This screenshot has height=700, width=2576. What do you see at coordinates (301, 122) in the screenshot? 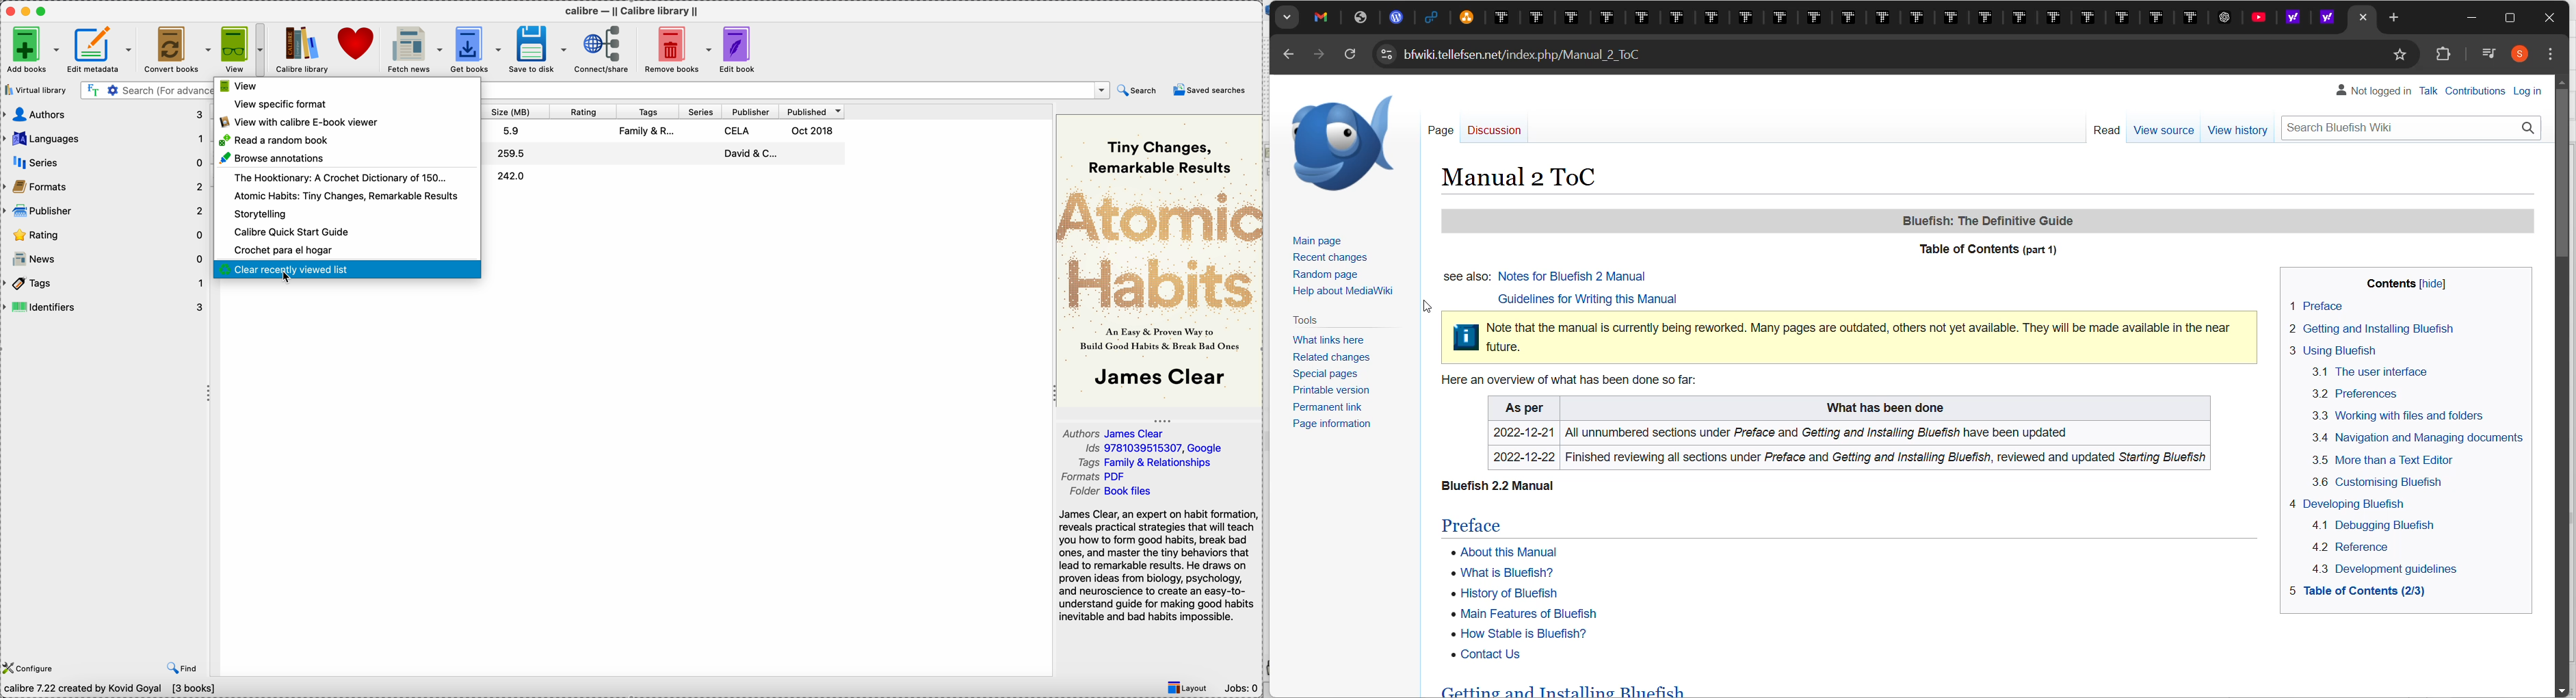
I see `view with Calibre e-book viewer` at bounding box center [301, 122].